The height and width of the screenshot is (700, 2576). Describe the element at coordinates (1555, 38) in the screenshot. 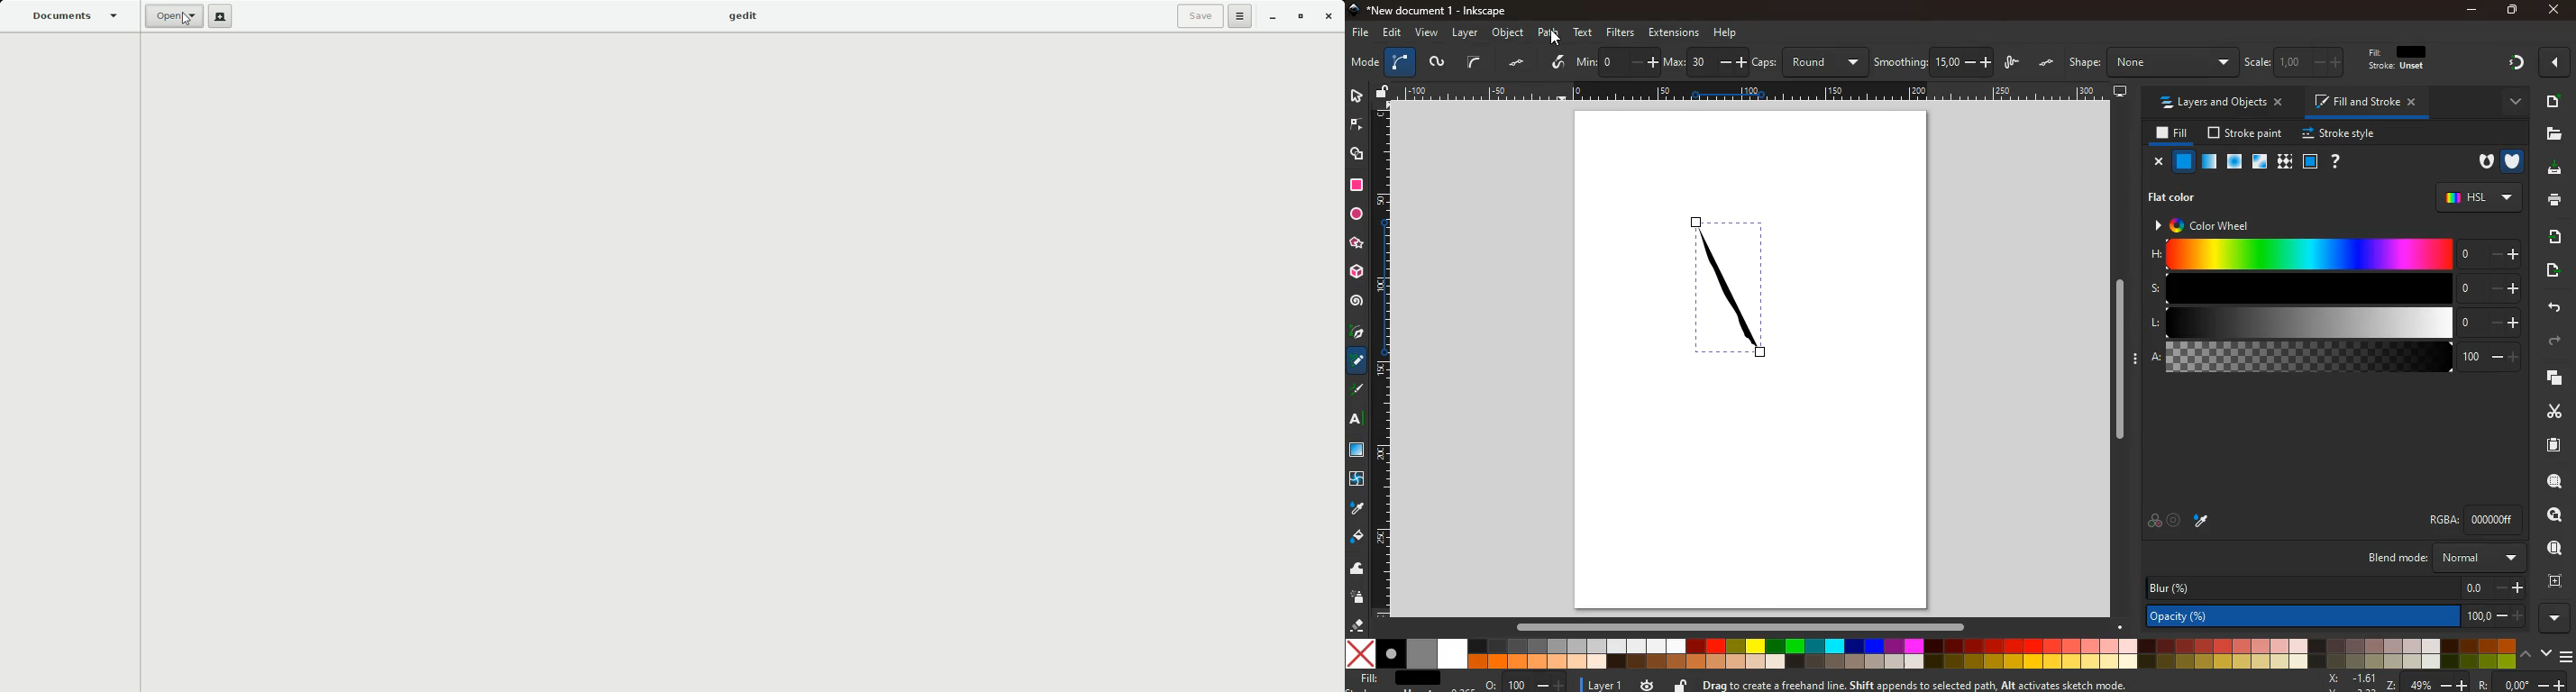

I see `Cursor` at that location.